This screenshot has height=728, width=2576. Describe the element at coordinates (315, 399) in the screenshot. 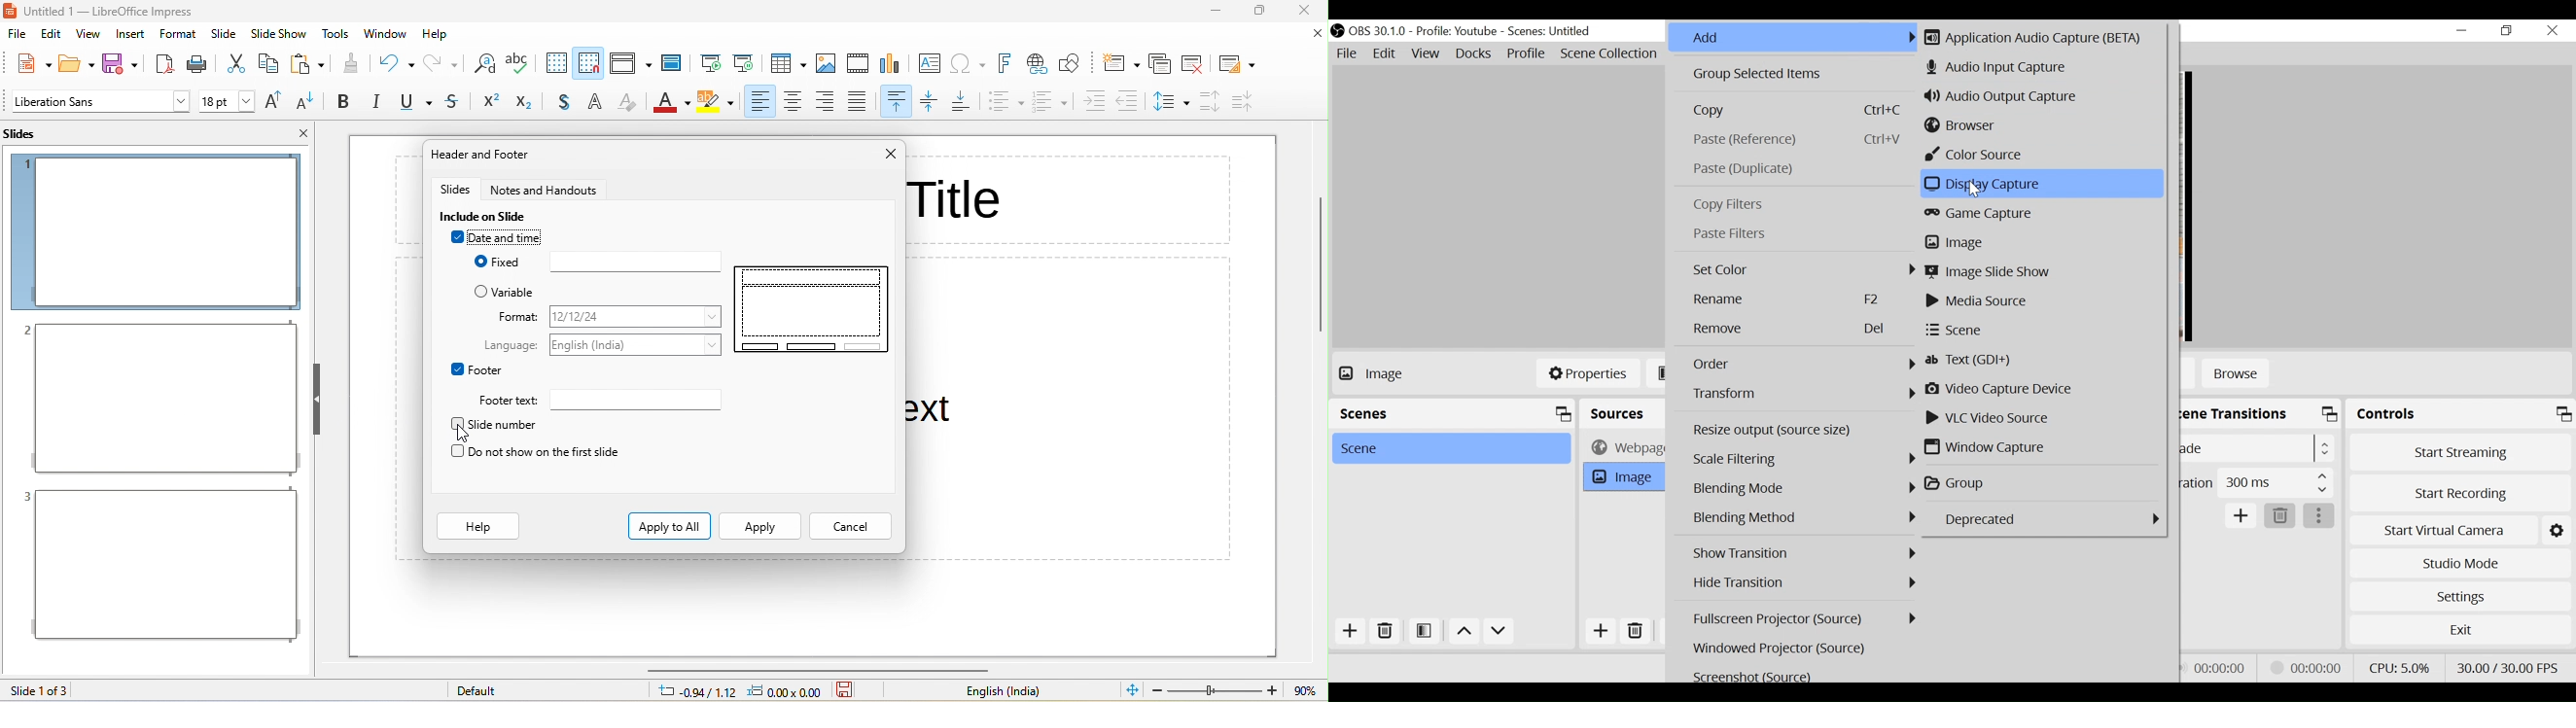

I see `hide` at that location.